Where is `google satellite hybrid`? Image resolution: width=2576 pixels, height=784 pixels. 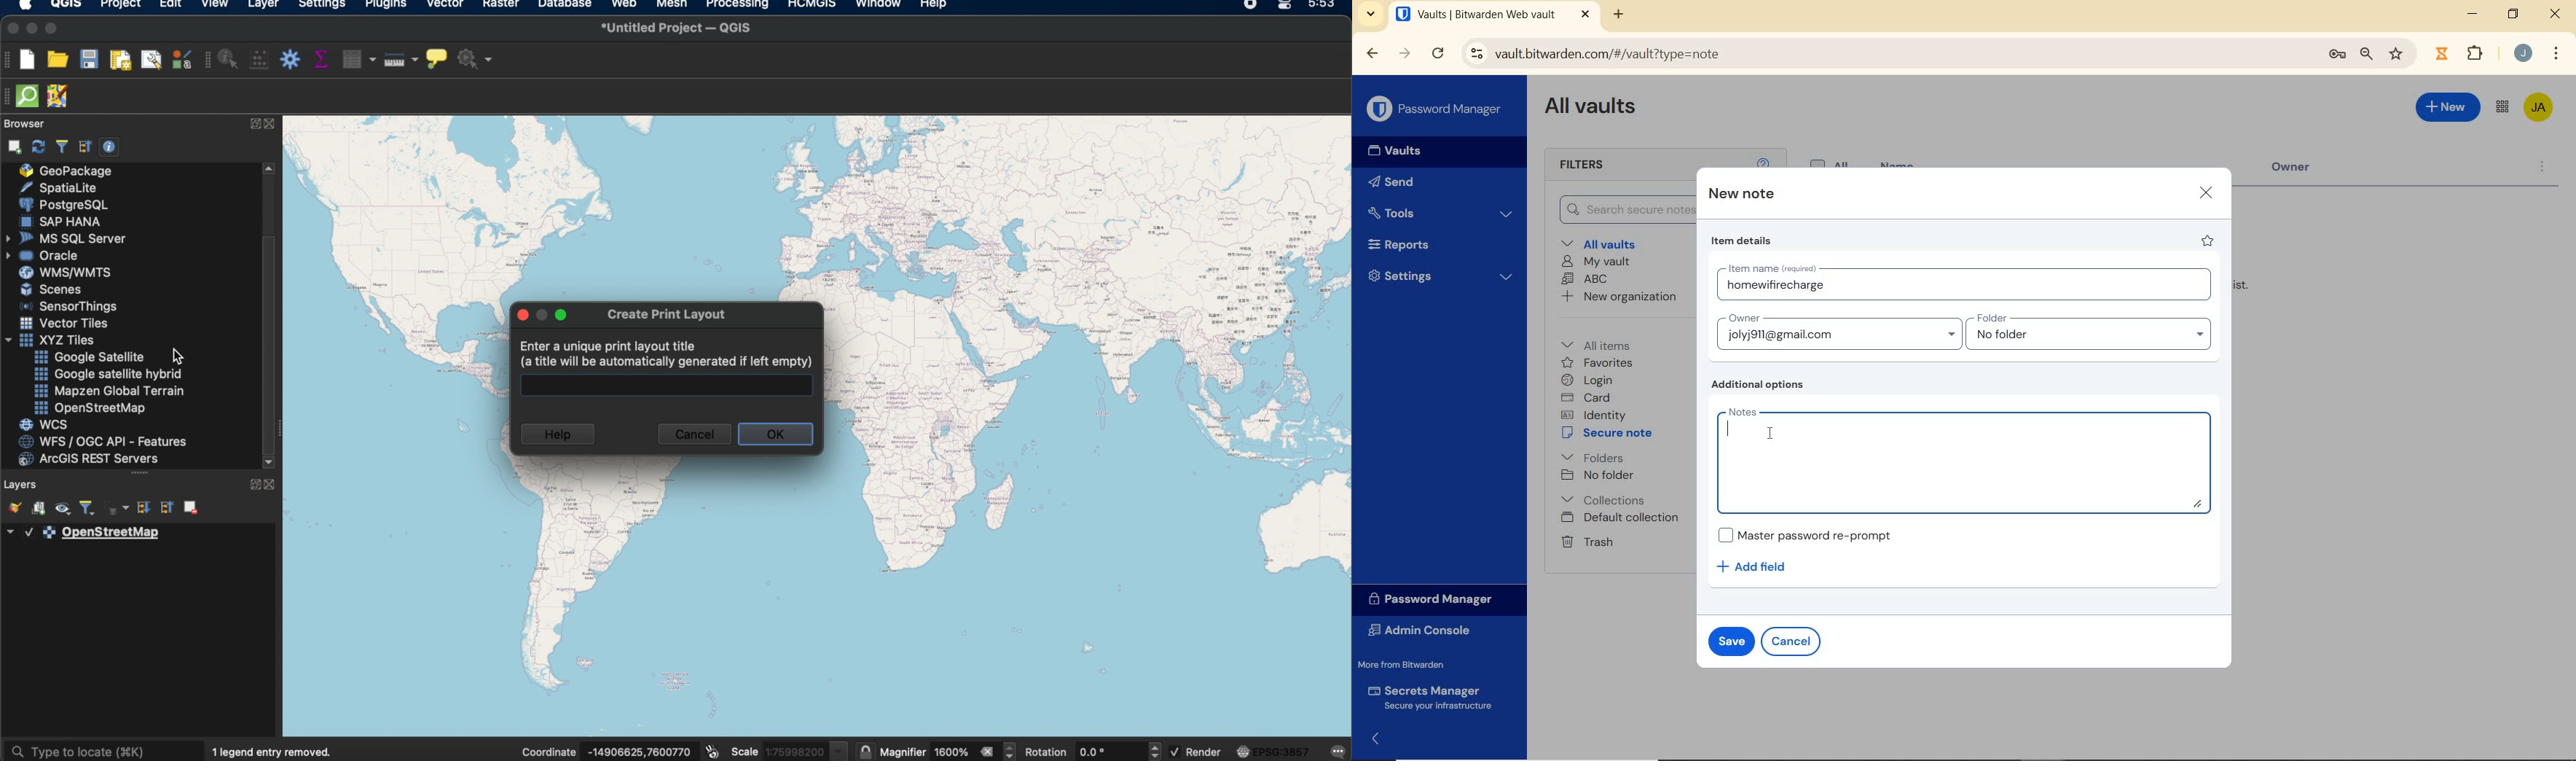
google satellite hybrid is located at coordinates (109, 373).